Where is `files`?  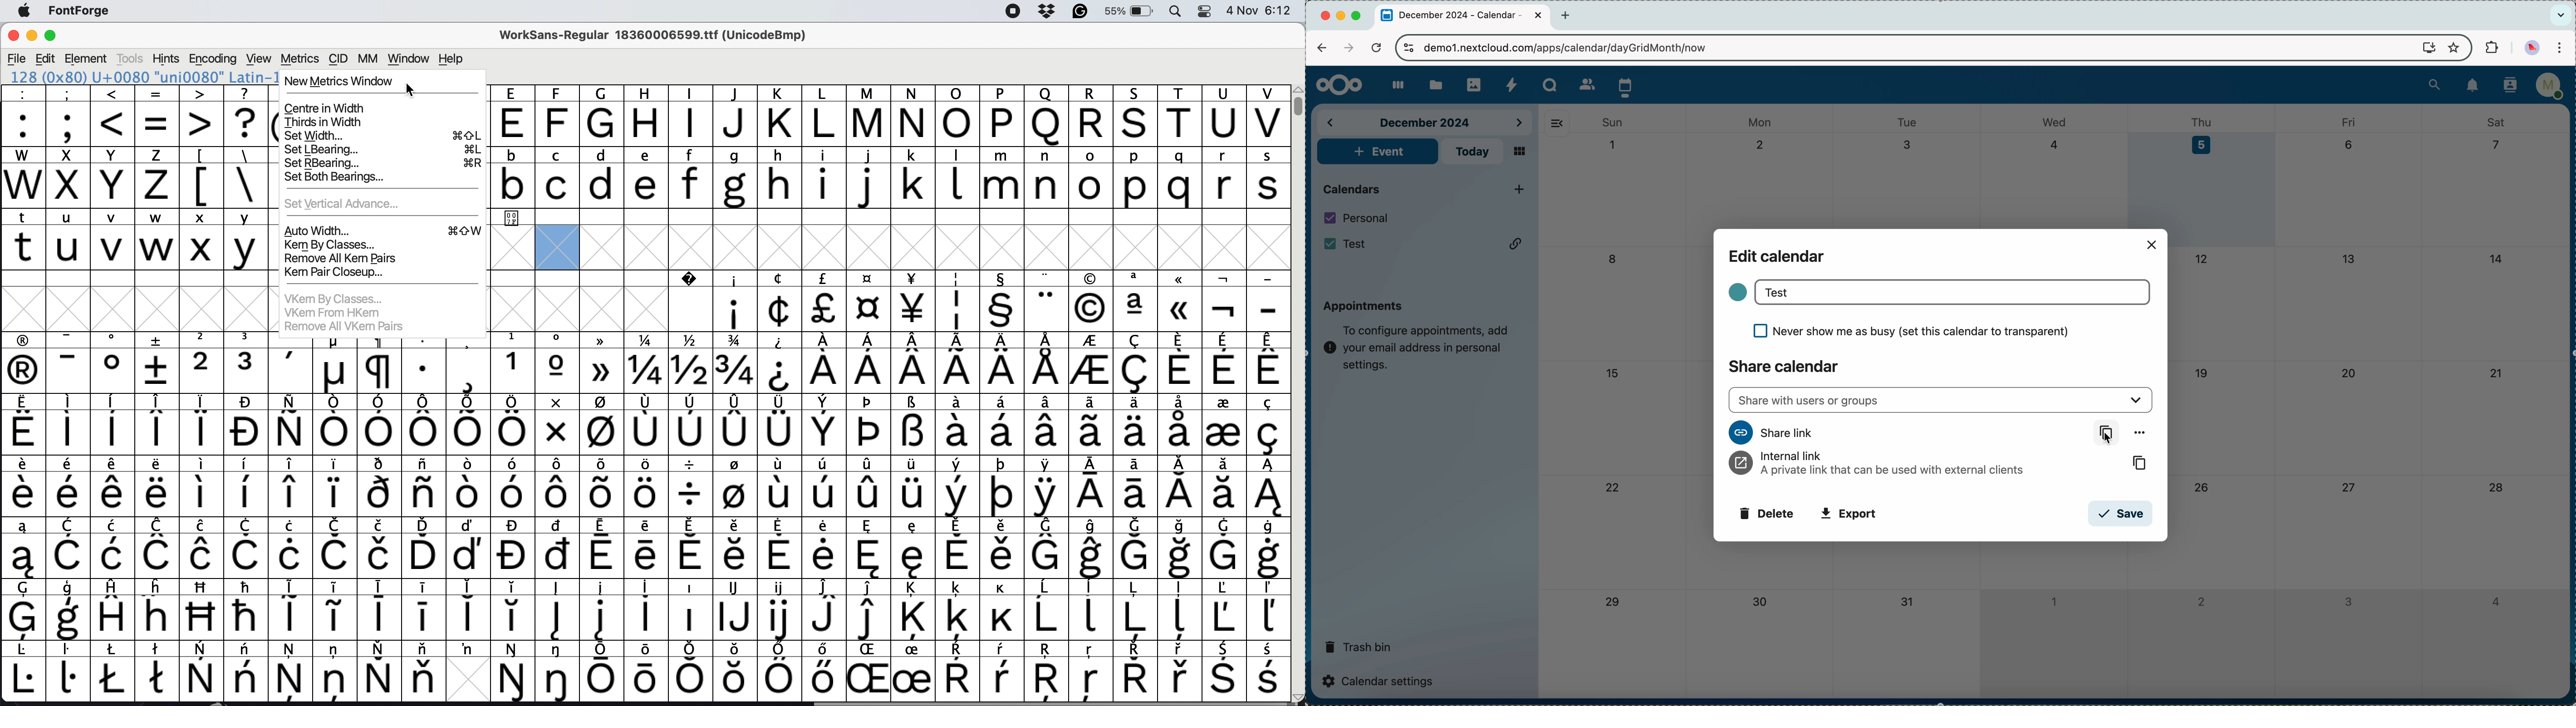
files is located at coordinates (1434, 83).